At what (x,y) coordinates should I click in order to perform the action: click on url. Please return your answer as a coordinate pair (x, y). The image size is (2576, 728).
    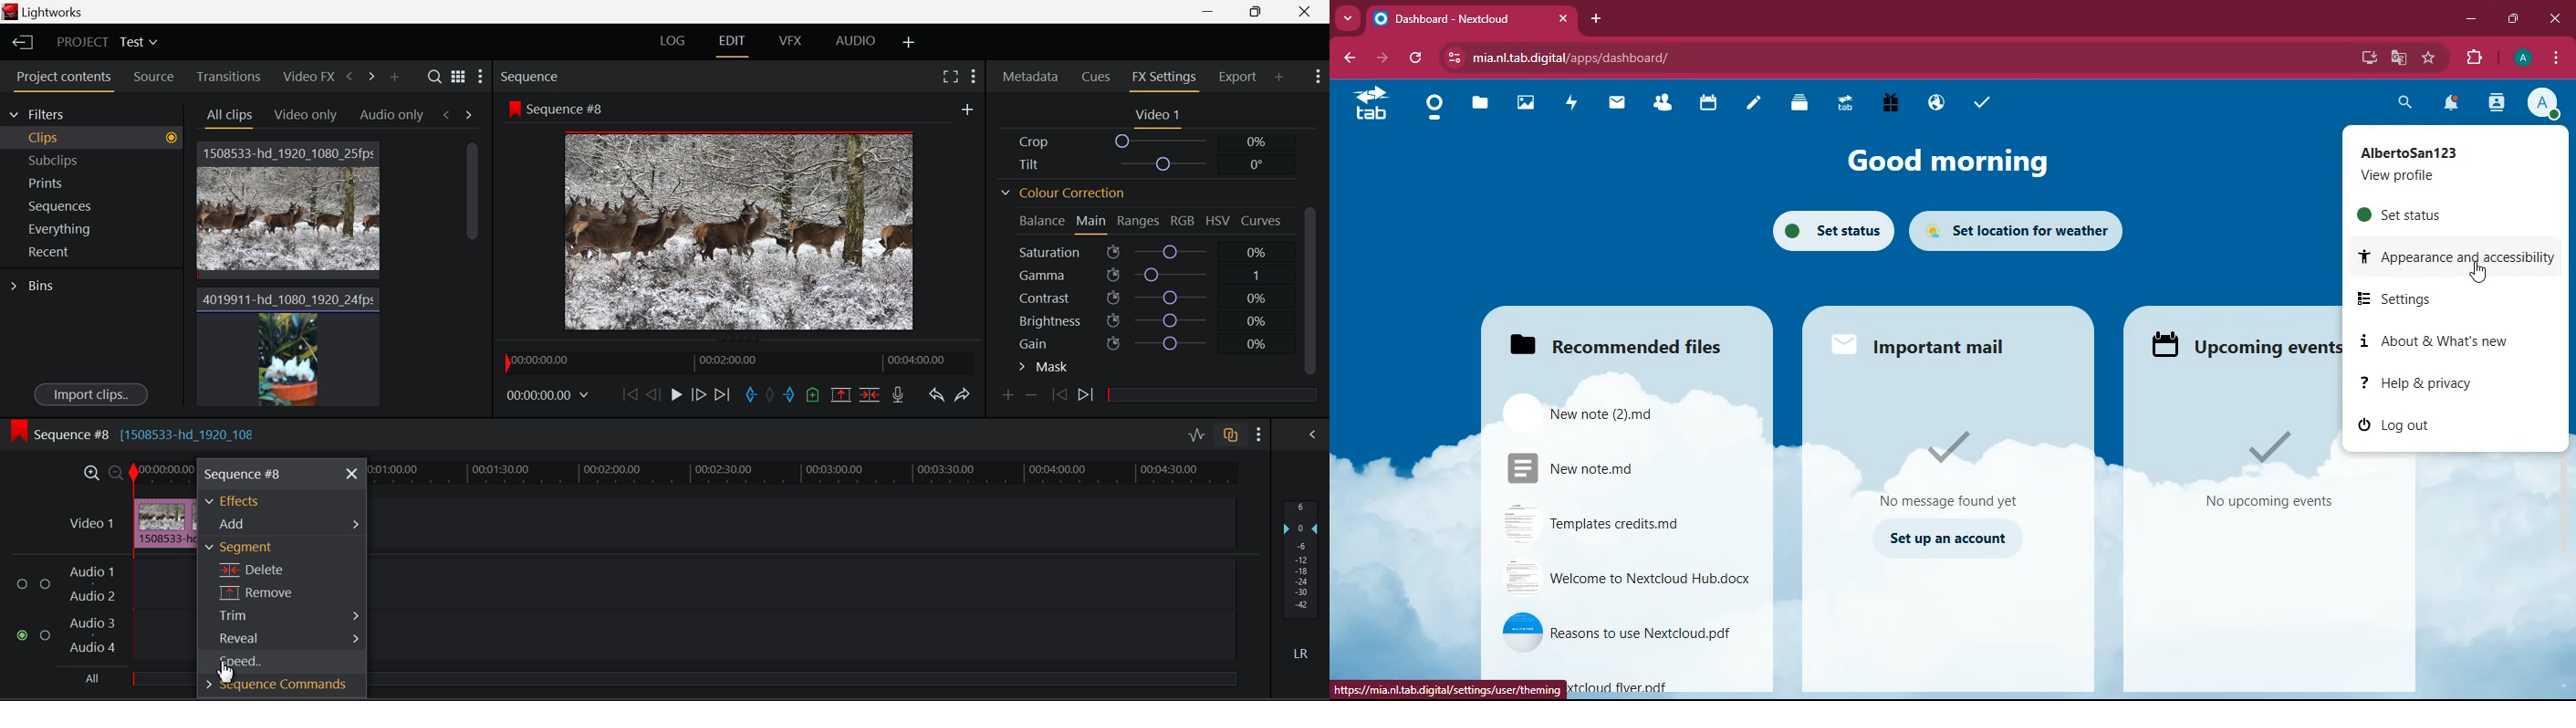
    Looking at the image, I should click on (1451, 688).